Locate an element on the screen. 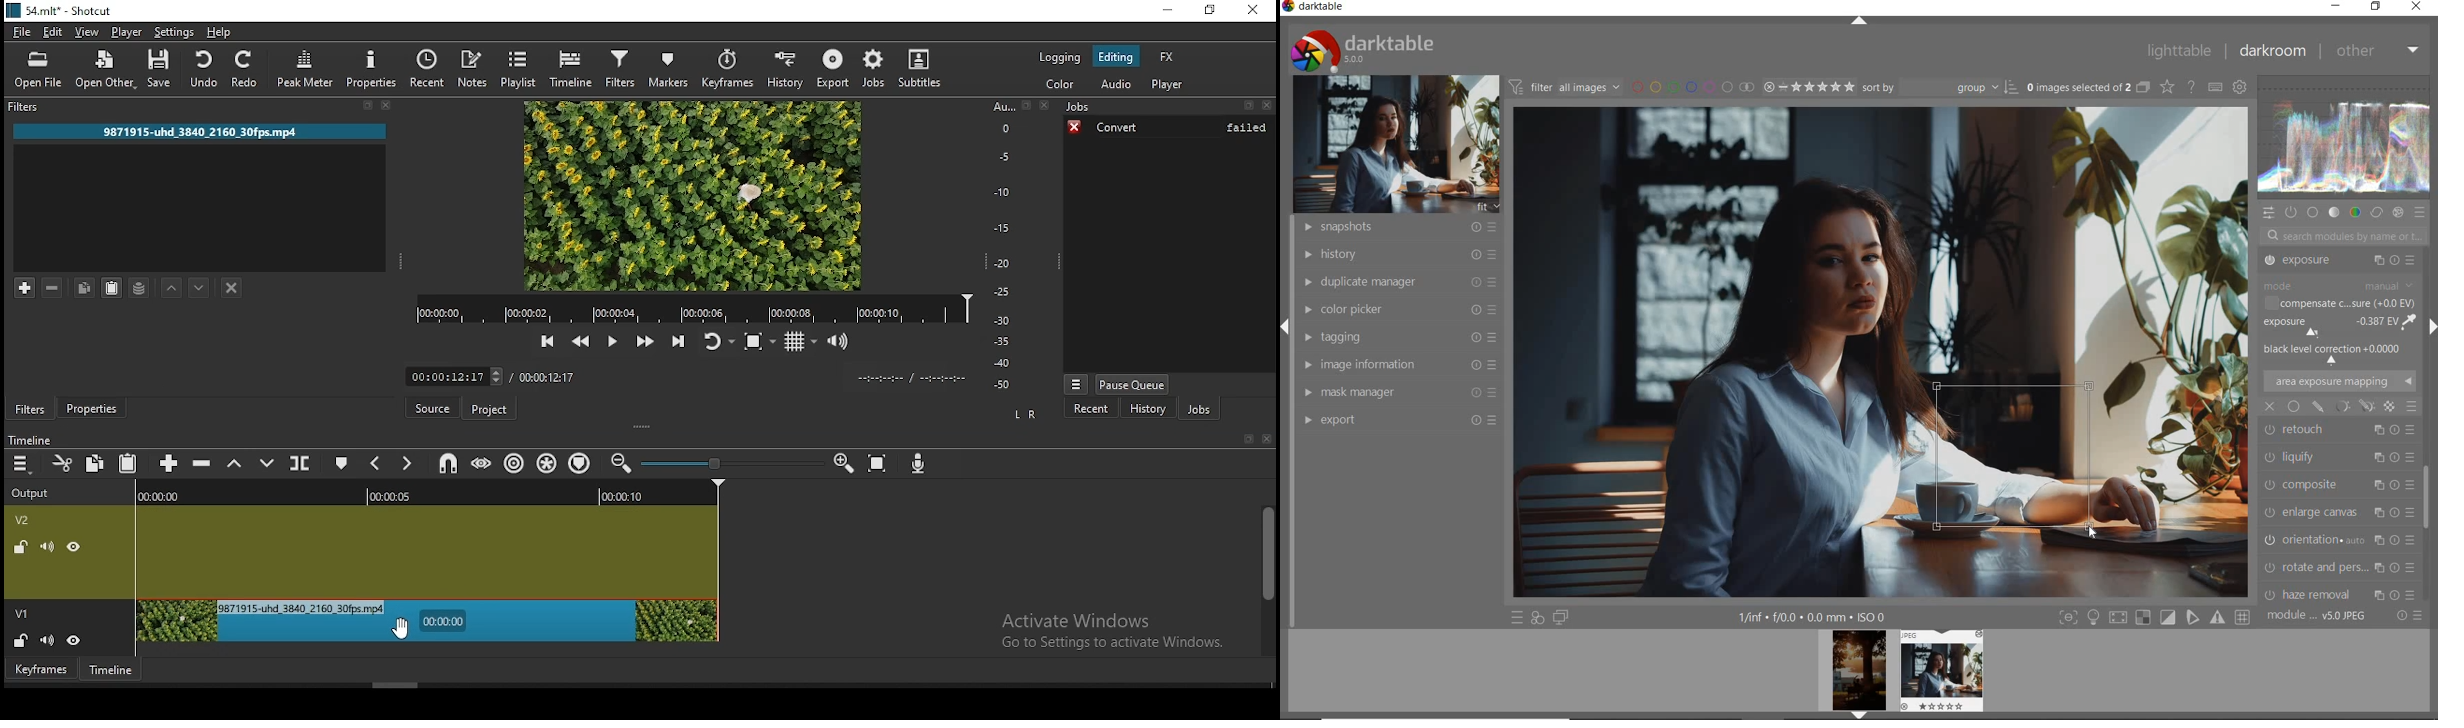 Image resolution: width=2464 pixels, height=728 pixels. pause queue is located at coordinates (1131, 382).